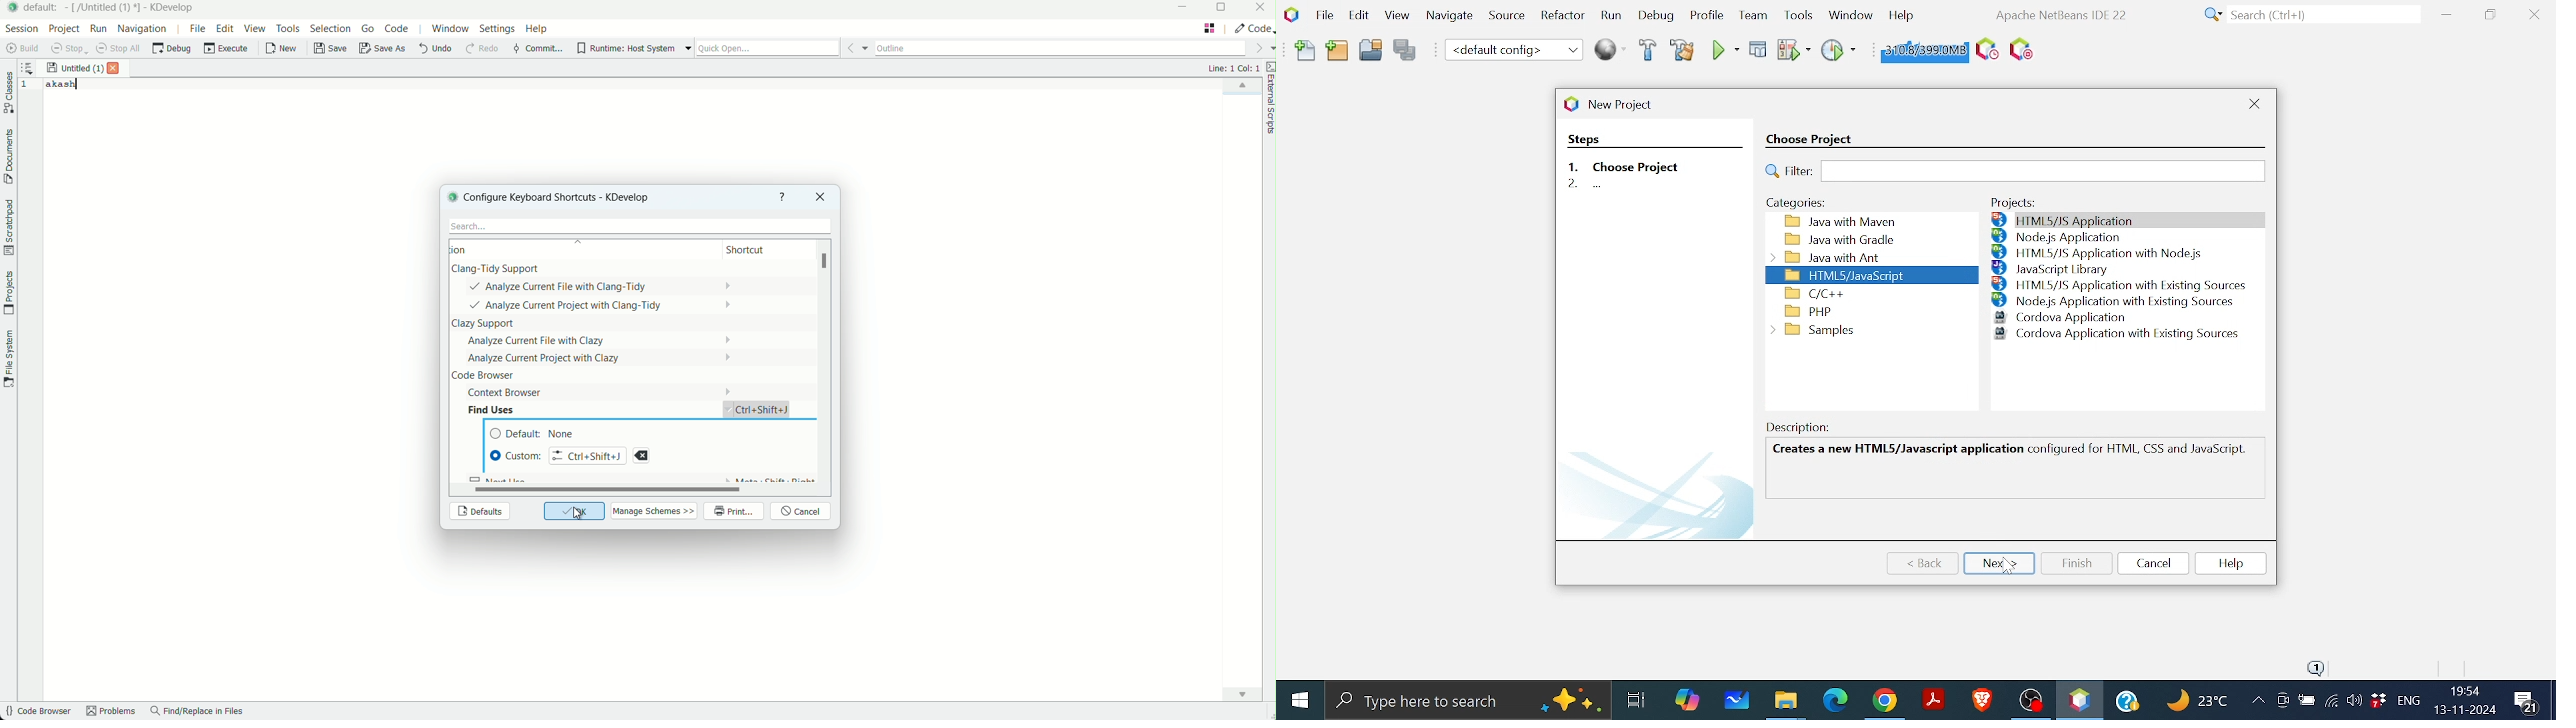 The width and height of the screenshot is (2576, 728). I want to click on settings menu, so click(497, 31).